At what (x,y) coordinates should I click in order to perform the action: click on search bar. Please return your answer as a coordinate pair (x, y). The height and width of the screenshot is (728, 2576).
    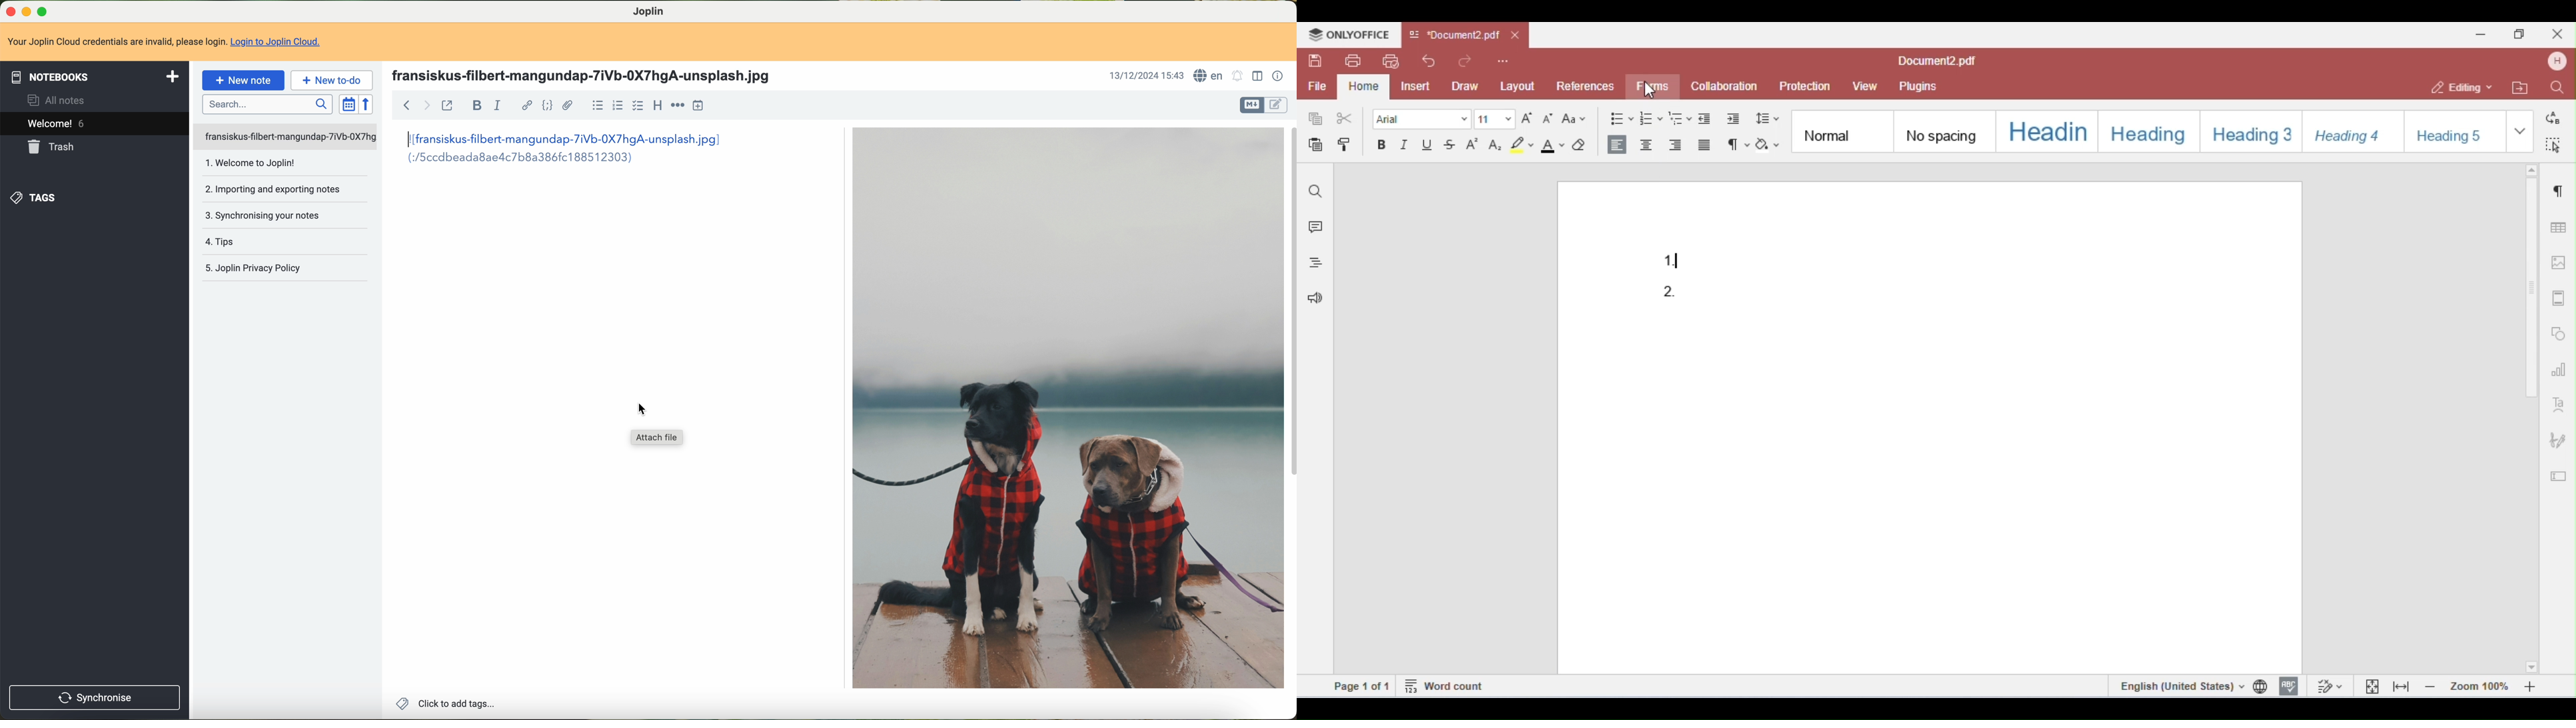
    Looking at the image, I should click on (267, 104).